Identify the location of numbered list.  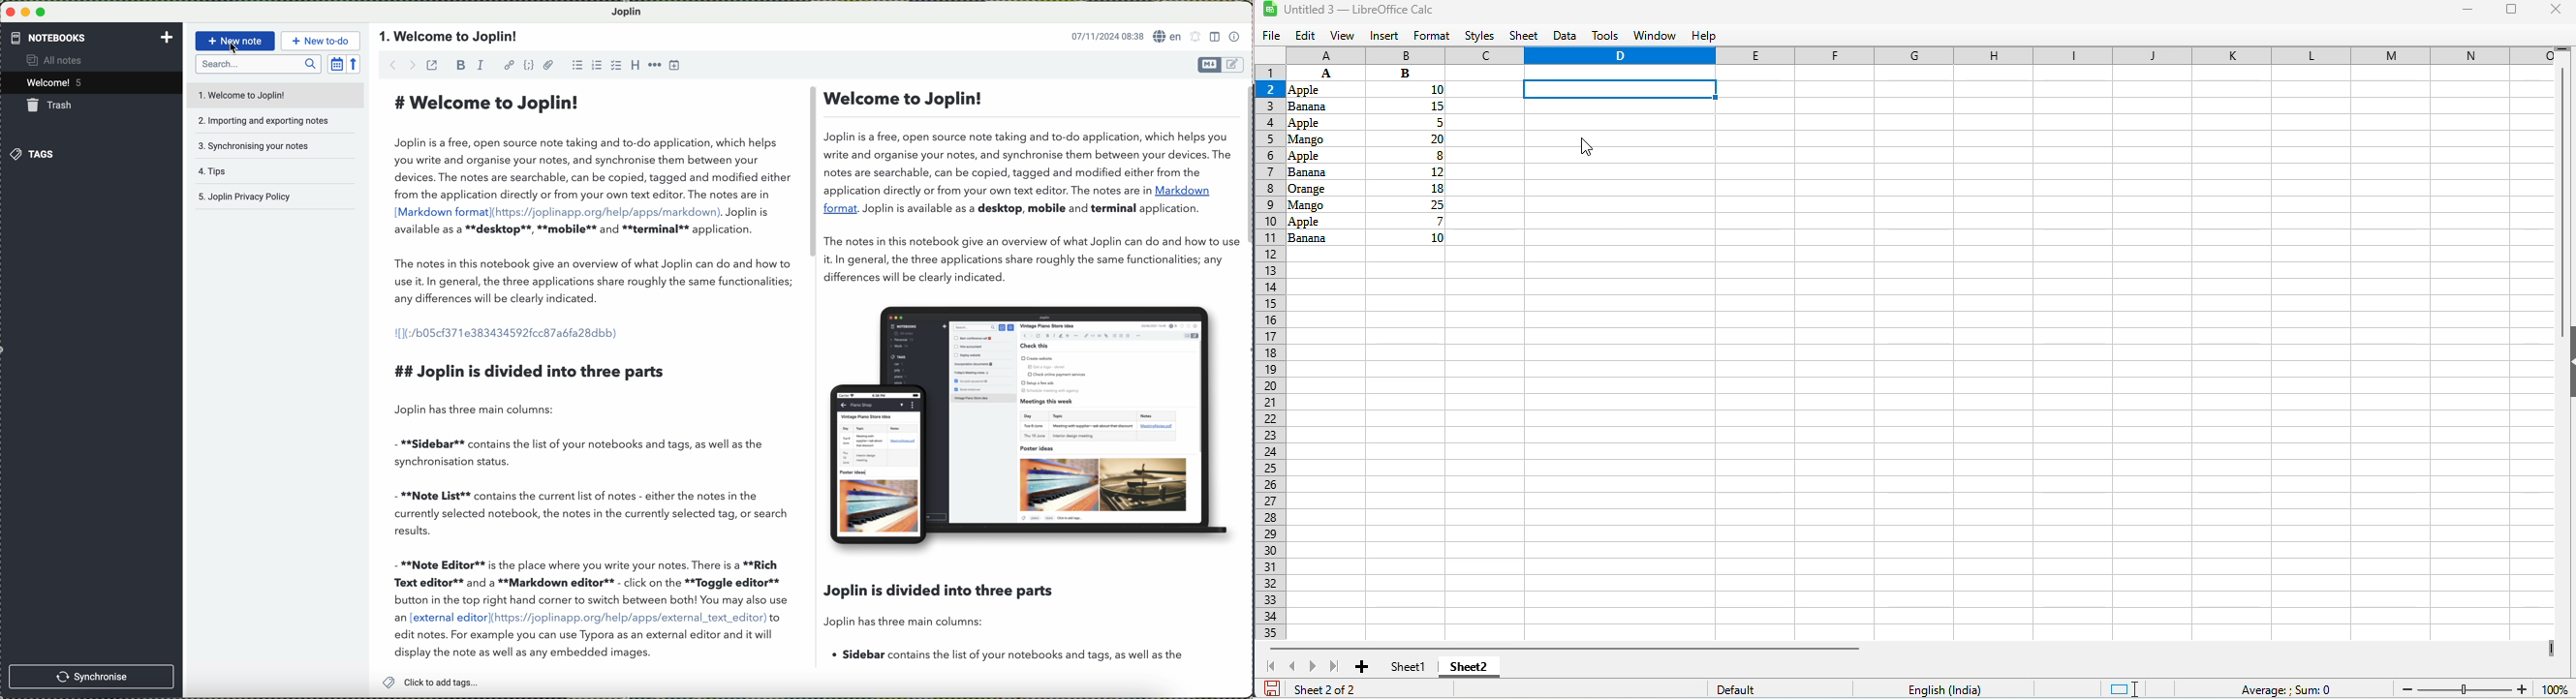
(596, 65).